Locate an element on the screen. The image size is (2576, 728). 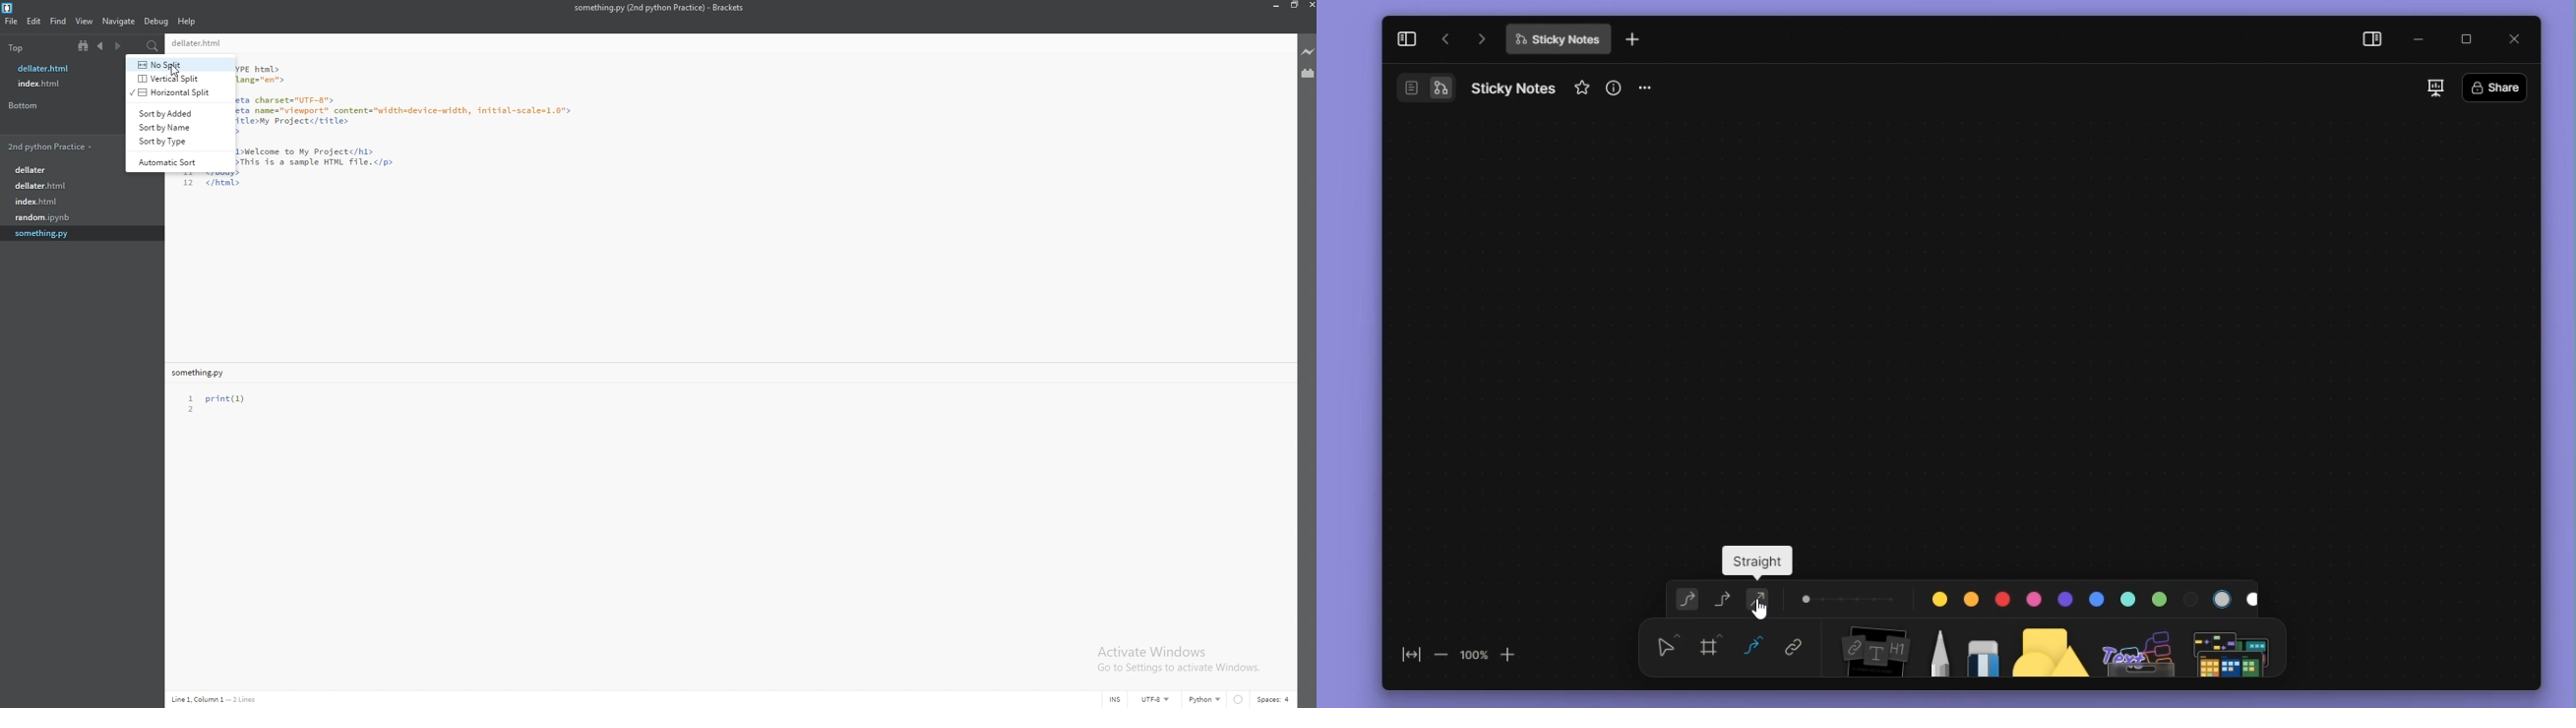
linter is located at coordinates (1238, 700).